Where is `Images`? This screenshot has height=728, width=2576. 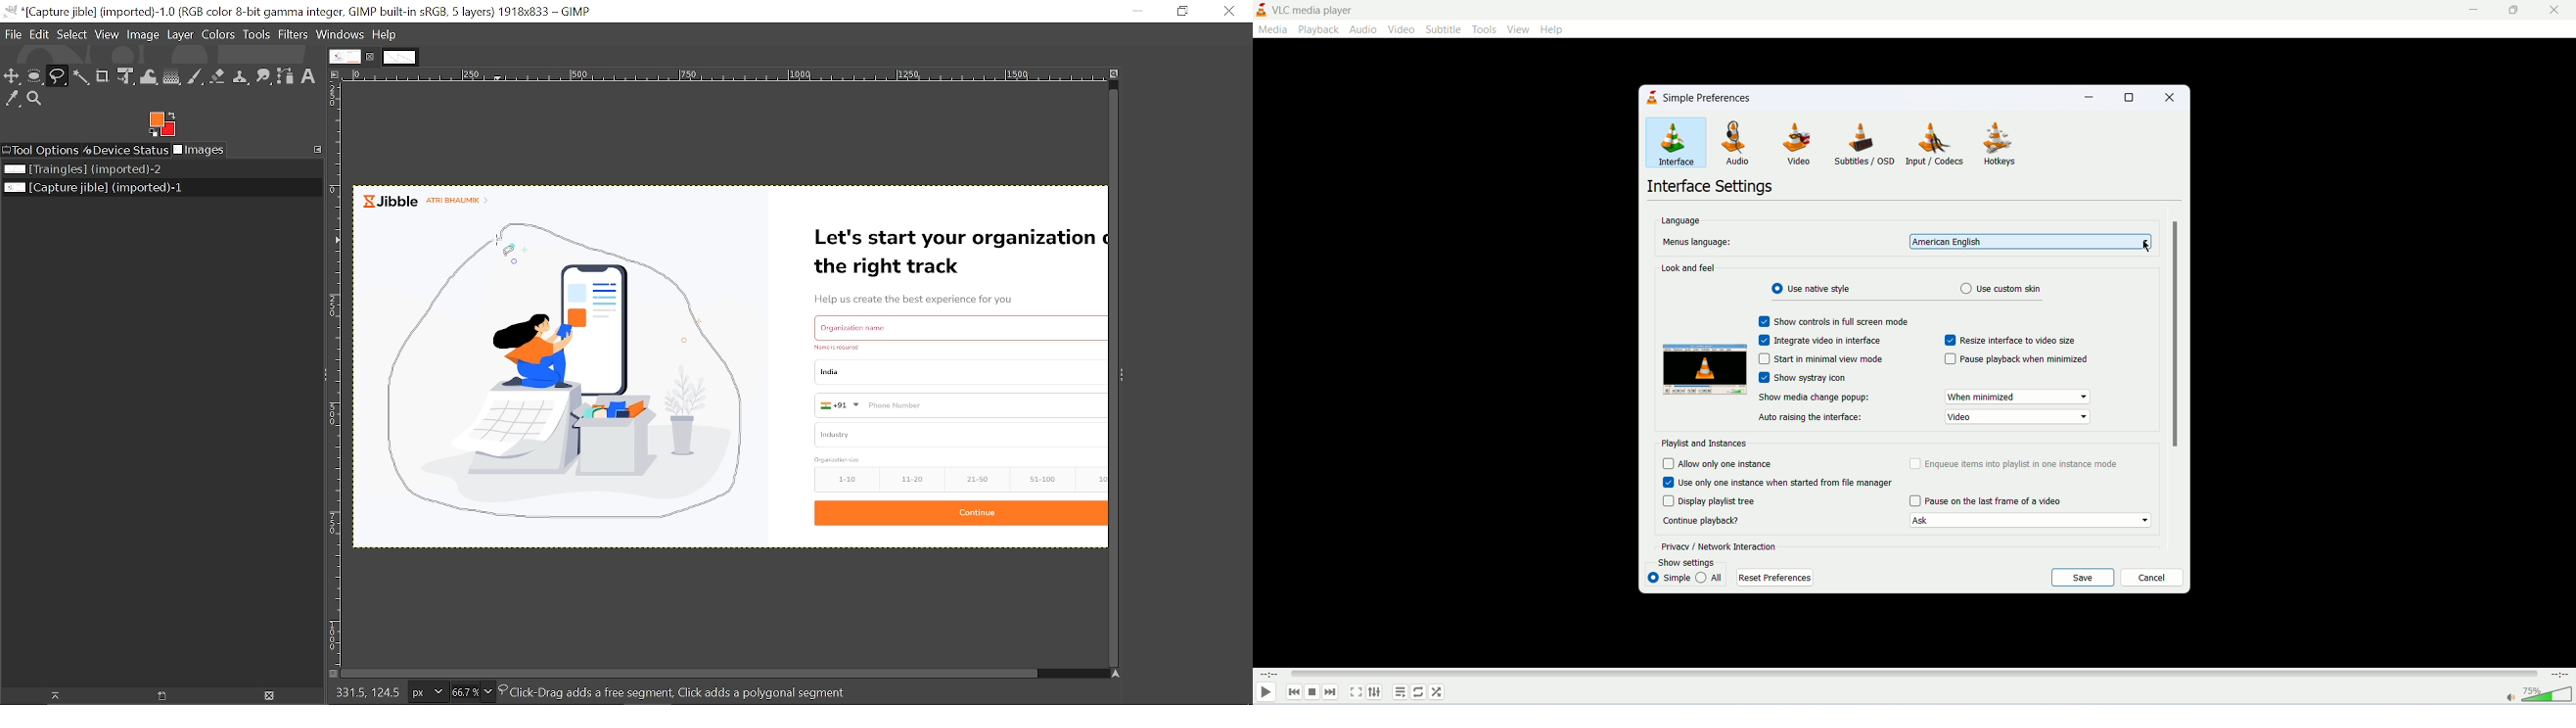 Images is located at coordinates (199, 150).